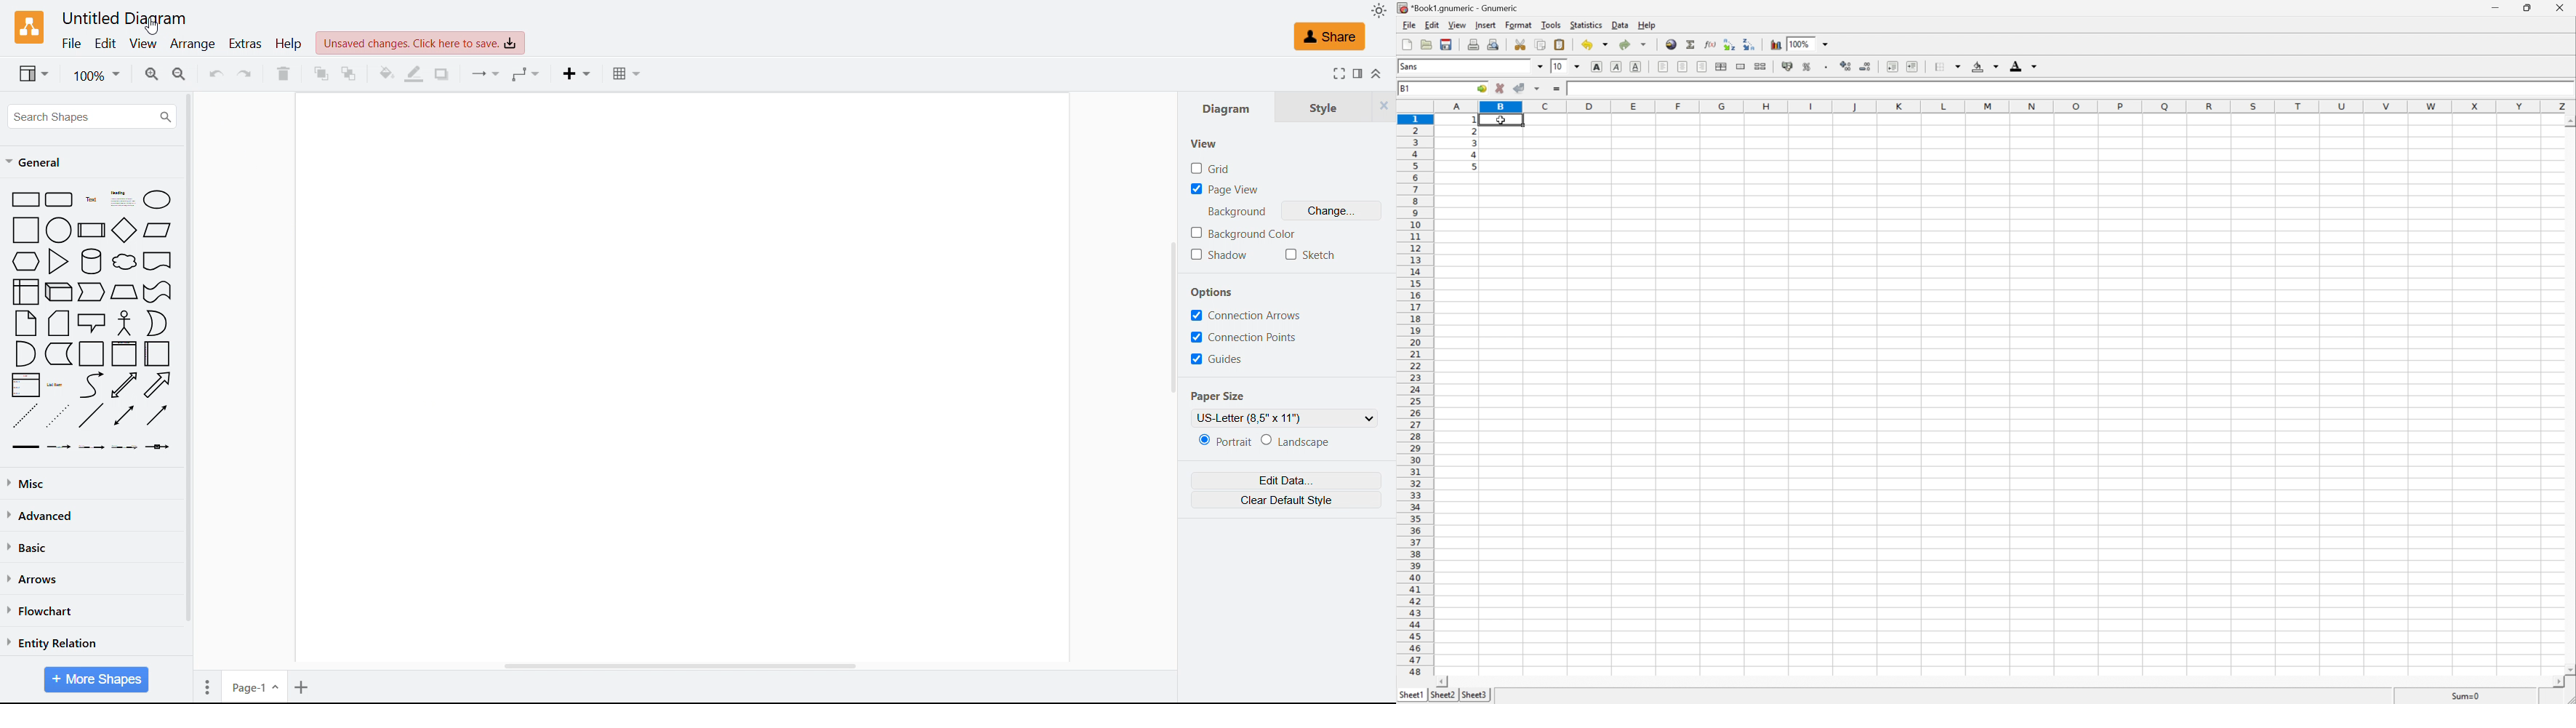  Describe the element at coordinates (1216, 359) in the screenshot. I see `guides ` at that location.